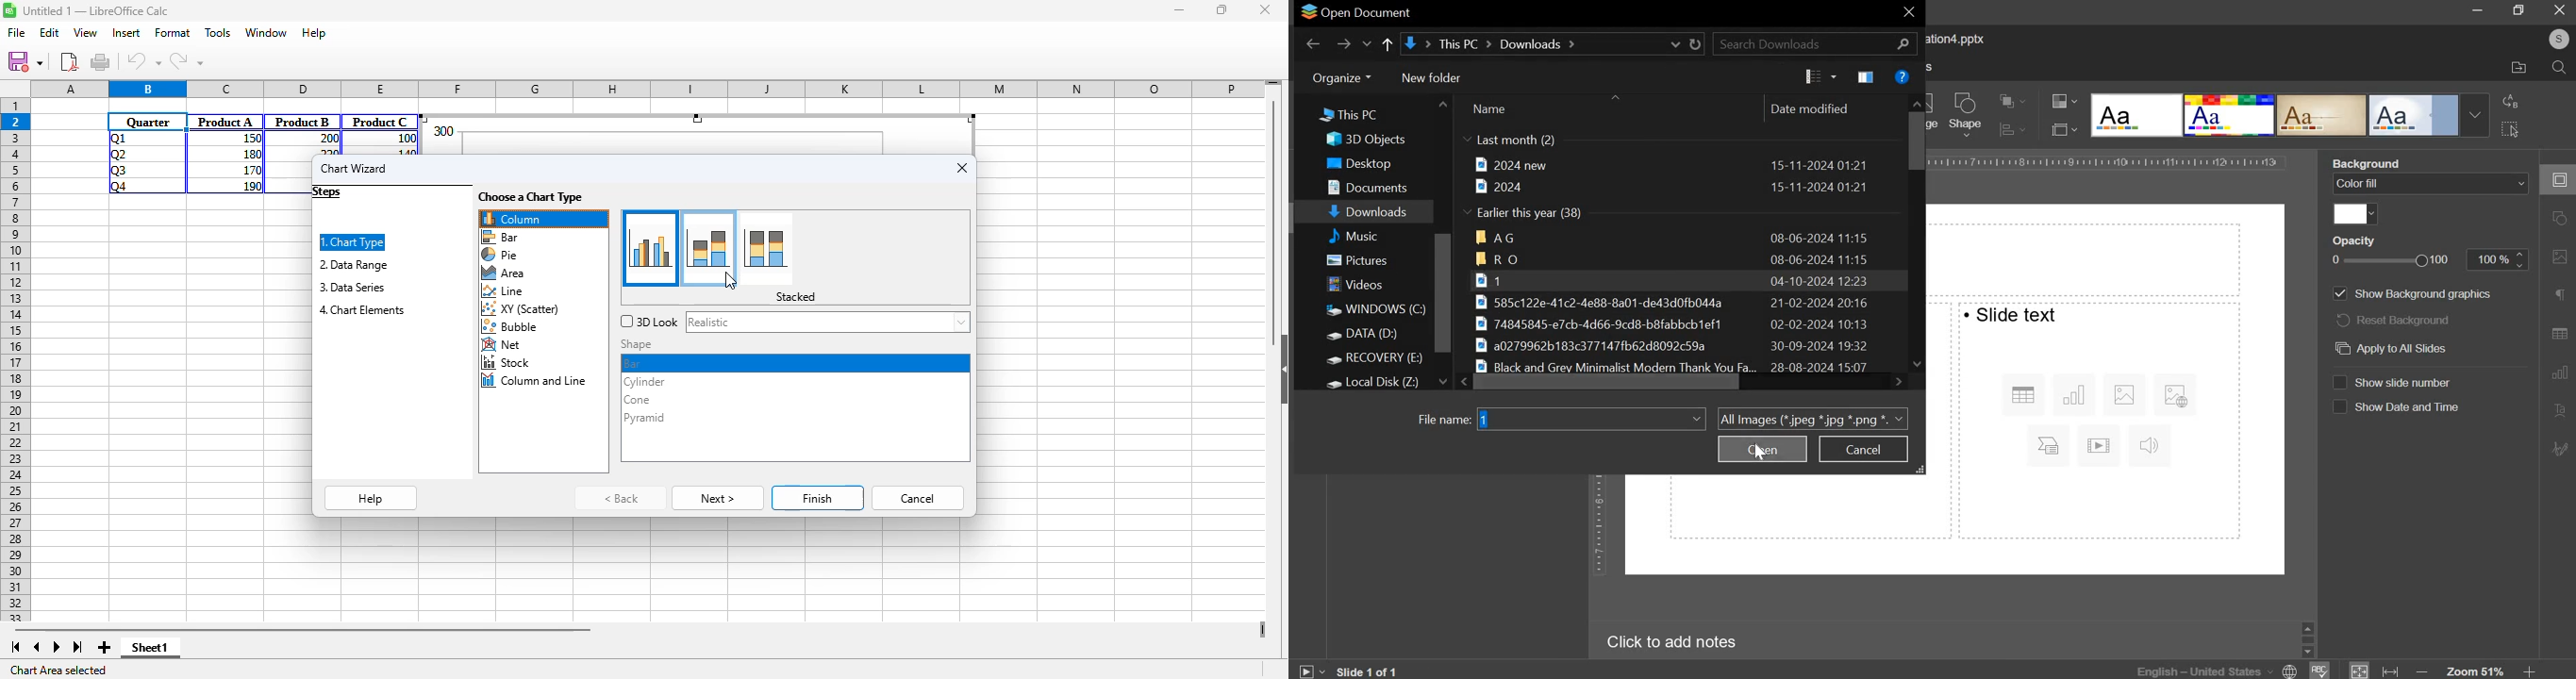 Image resolution: width=2576 pixels, height=700 pixels. Describe the element at coordinates (649, 322) in the screenshot. I see `3D look checkbox` at that location.